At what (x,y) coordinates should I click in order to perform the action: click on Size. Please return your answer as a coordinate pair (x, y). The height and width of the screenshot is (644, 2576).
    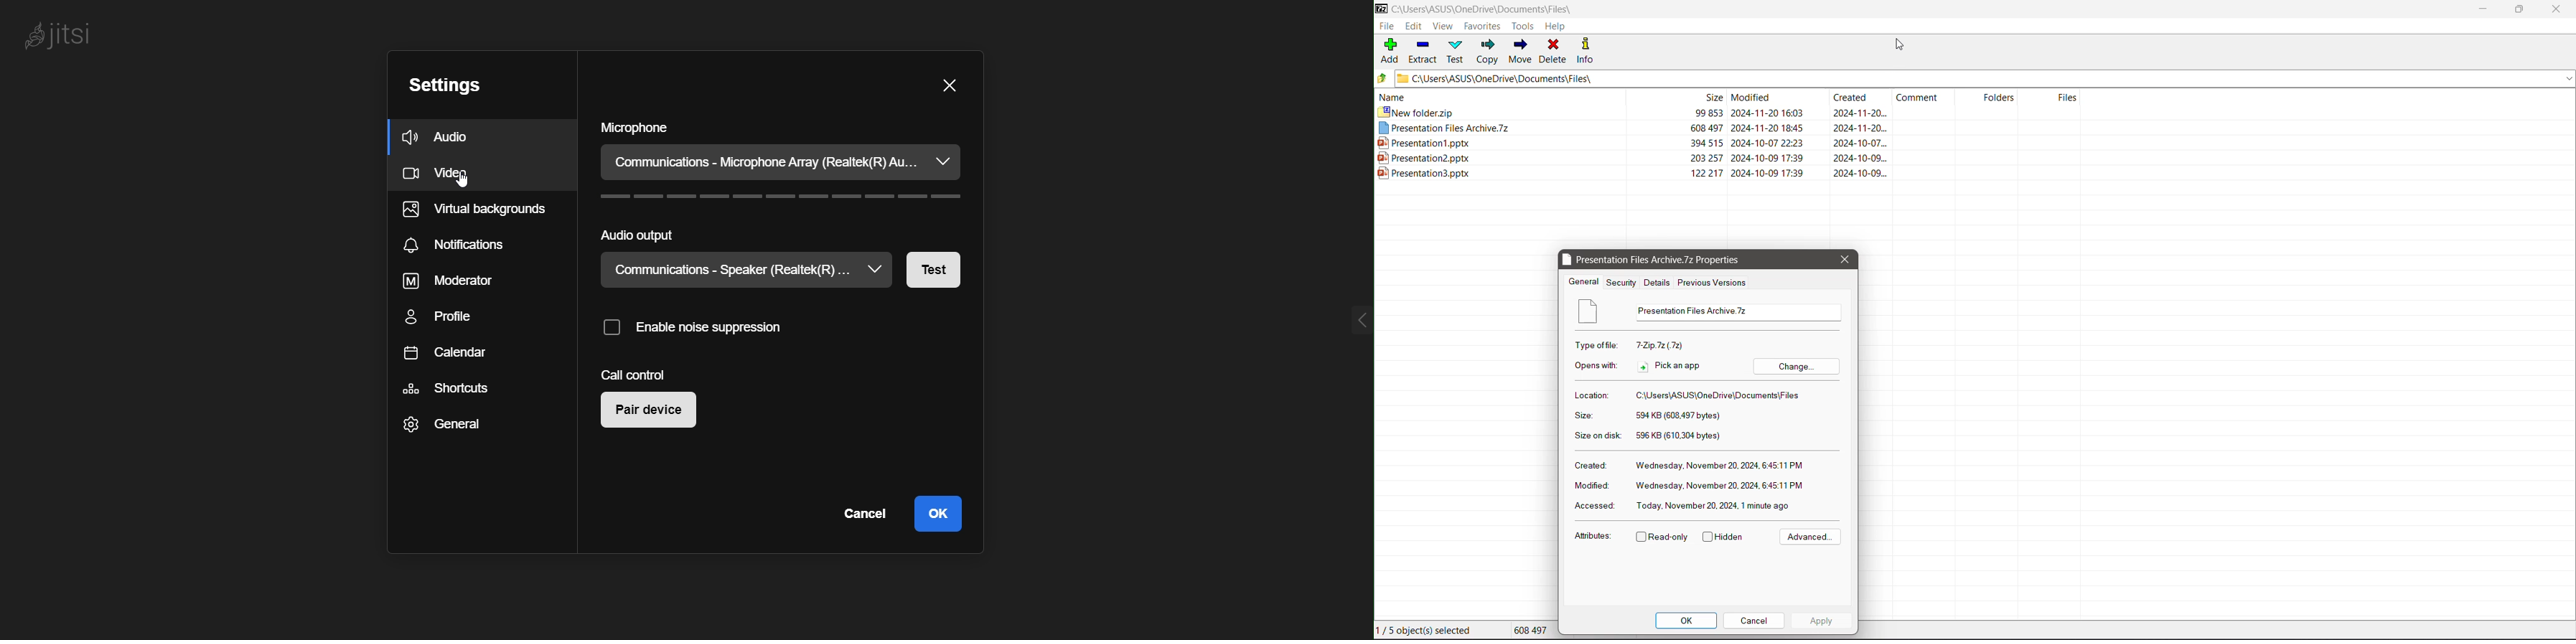
    Looking at the image, I should click on (1589, 415).